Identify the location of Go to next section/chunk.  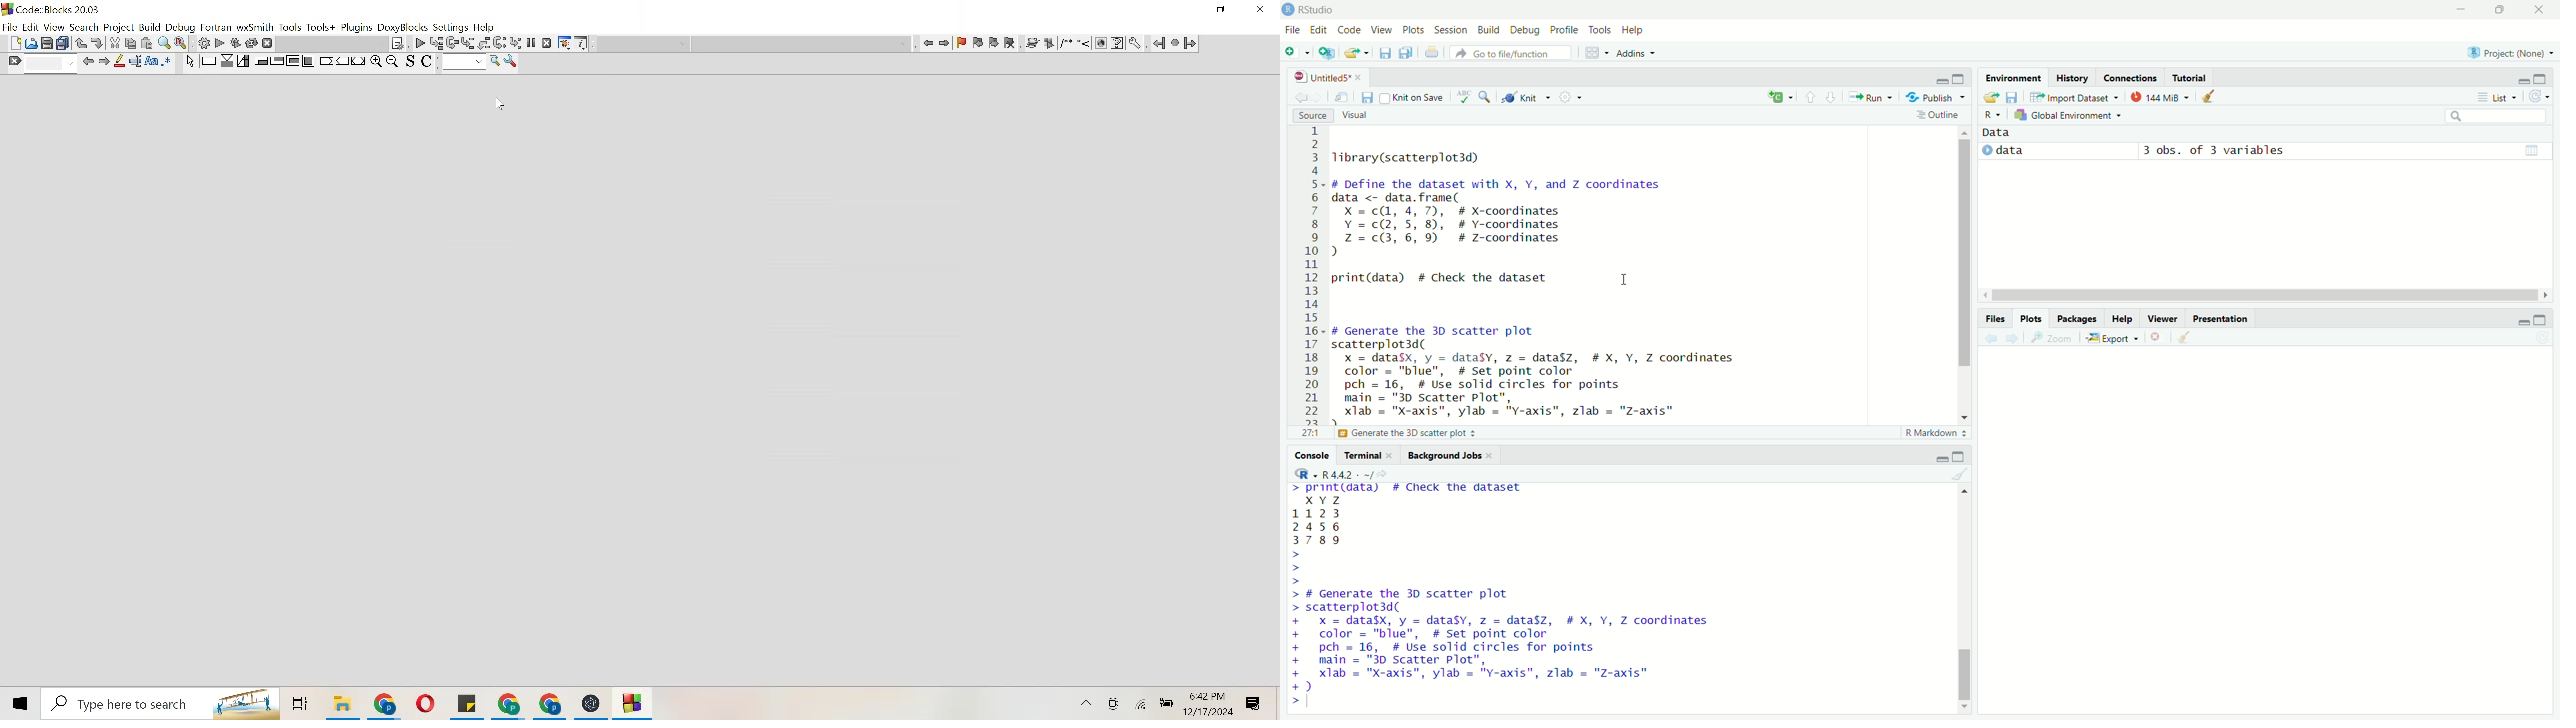
(1833, 97).